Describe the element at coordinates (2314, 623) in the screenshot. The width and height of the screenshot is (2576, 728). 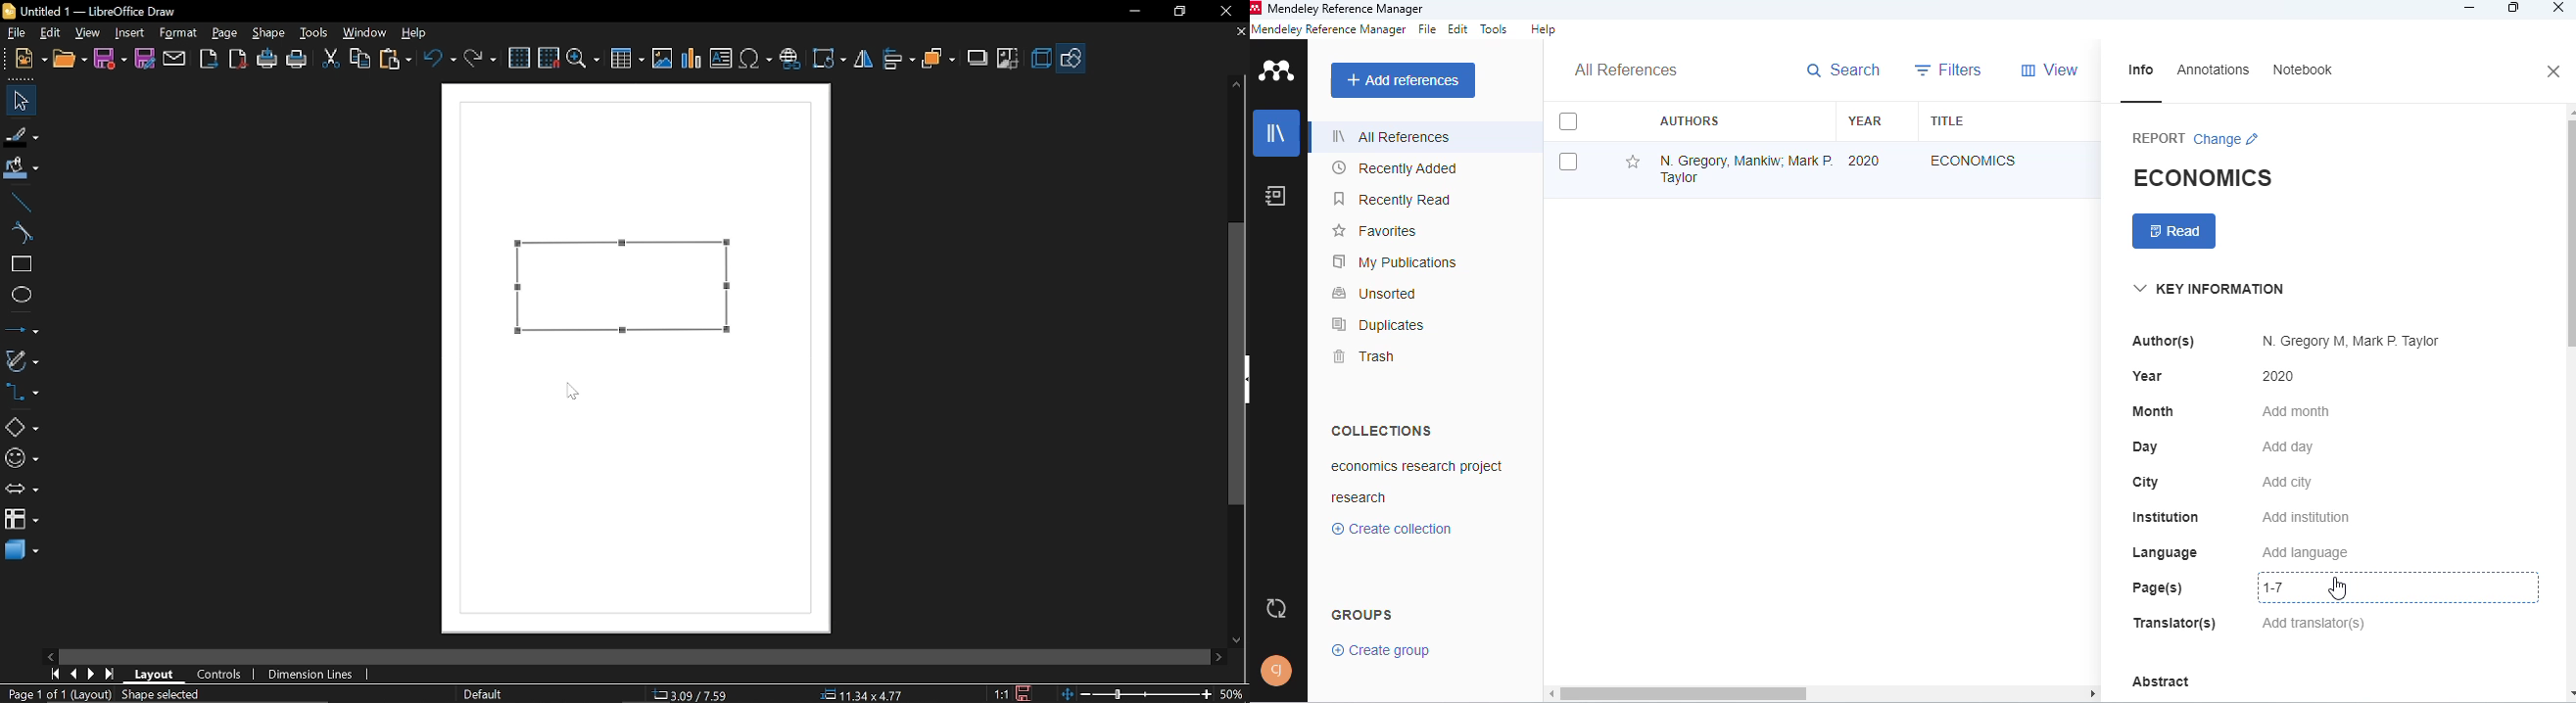
I see `add translator(s)` at that location.